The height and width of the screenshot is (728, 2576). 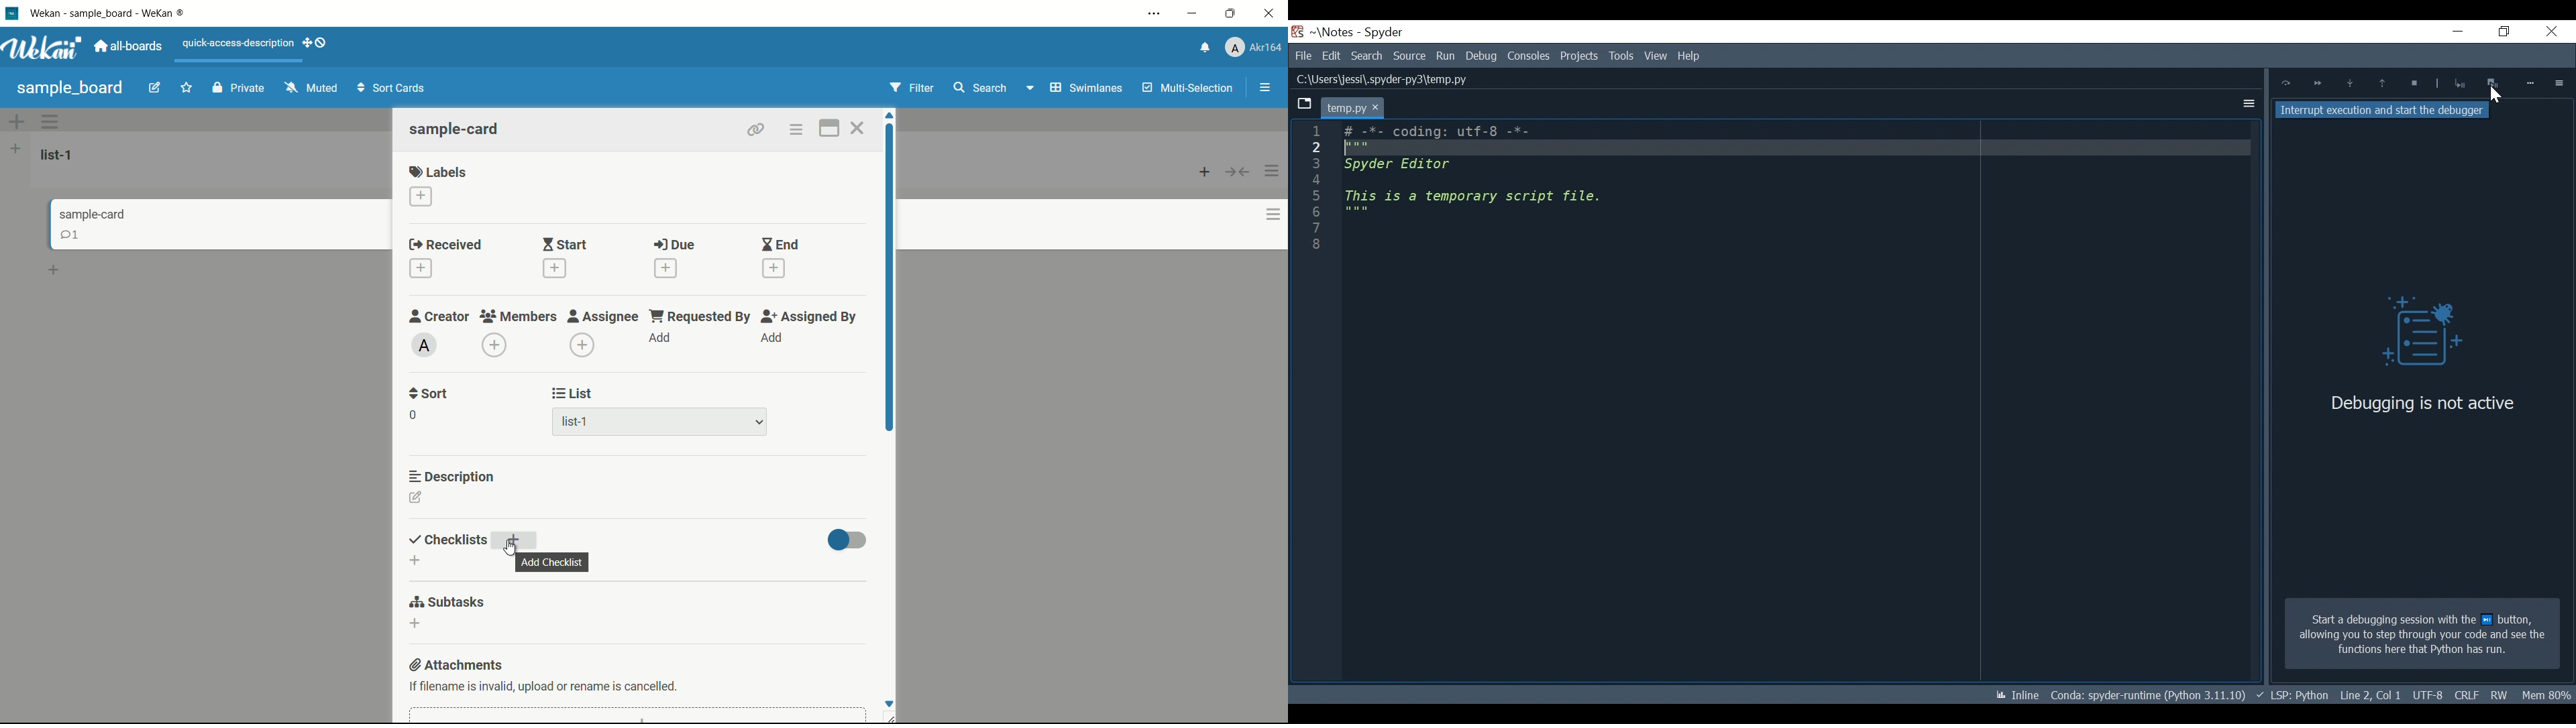 I want to click on settings and more, so click(x=1155, y=15).